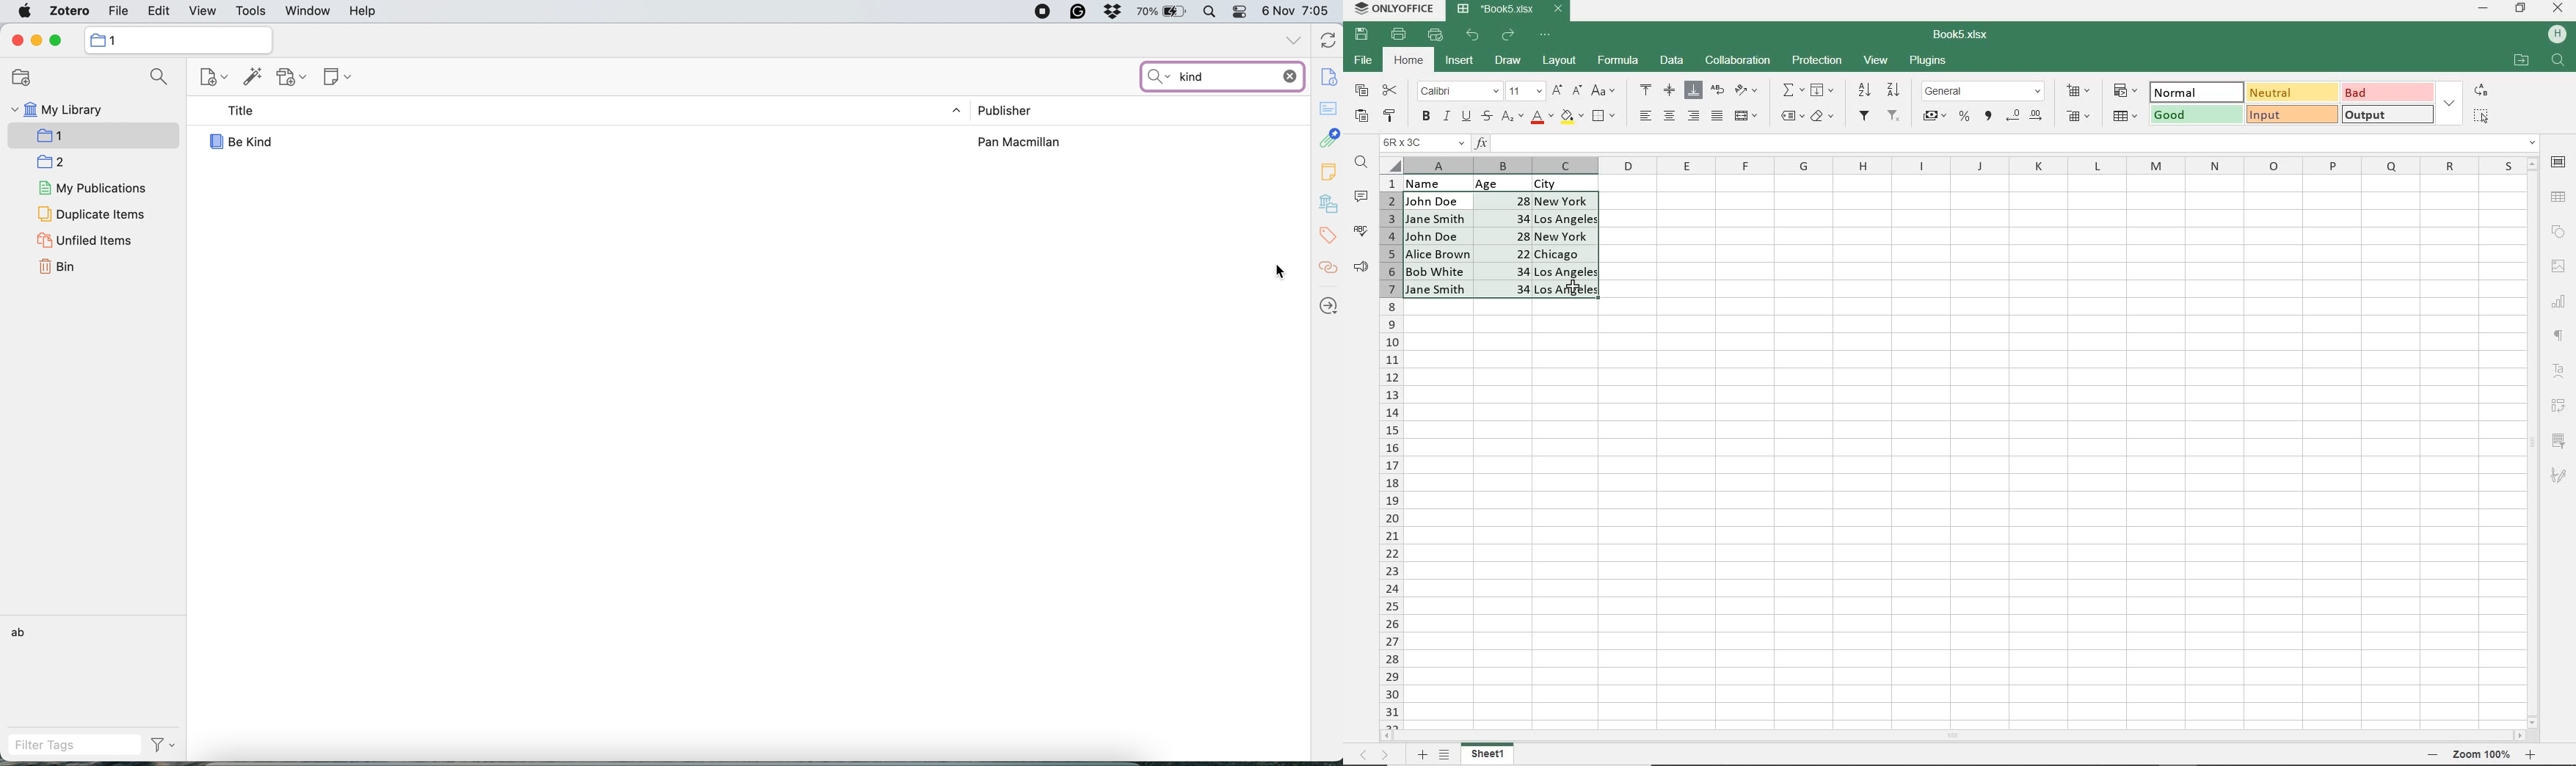  What do you see at coordinates (1436, 35) in the screenshot?
I see `QUICK PRINT` at bounding box center [1436, 35].